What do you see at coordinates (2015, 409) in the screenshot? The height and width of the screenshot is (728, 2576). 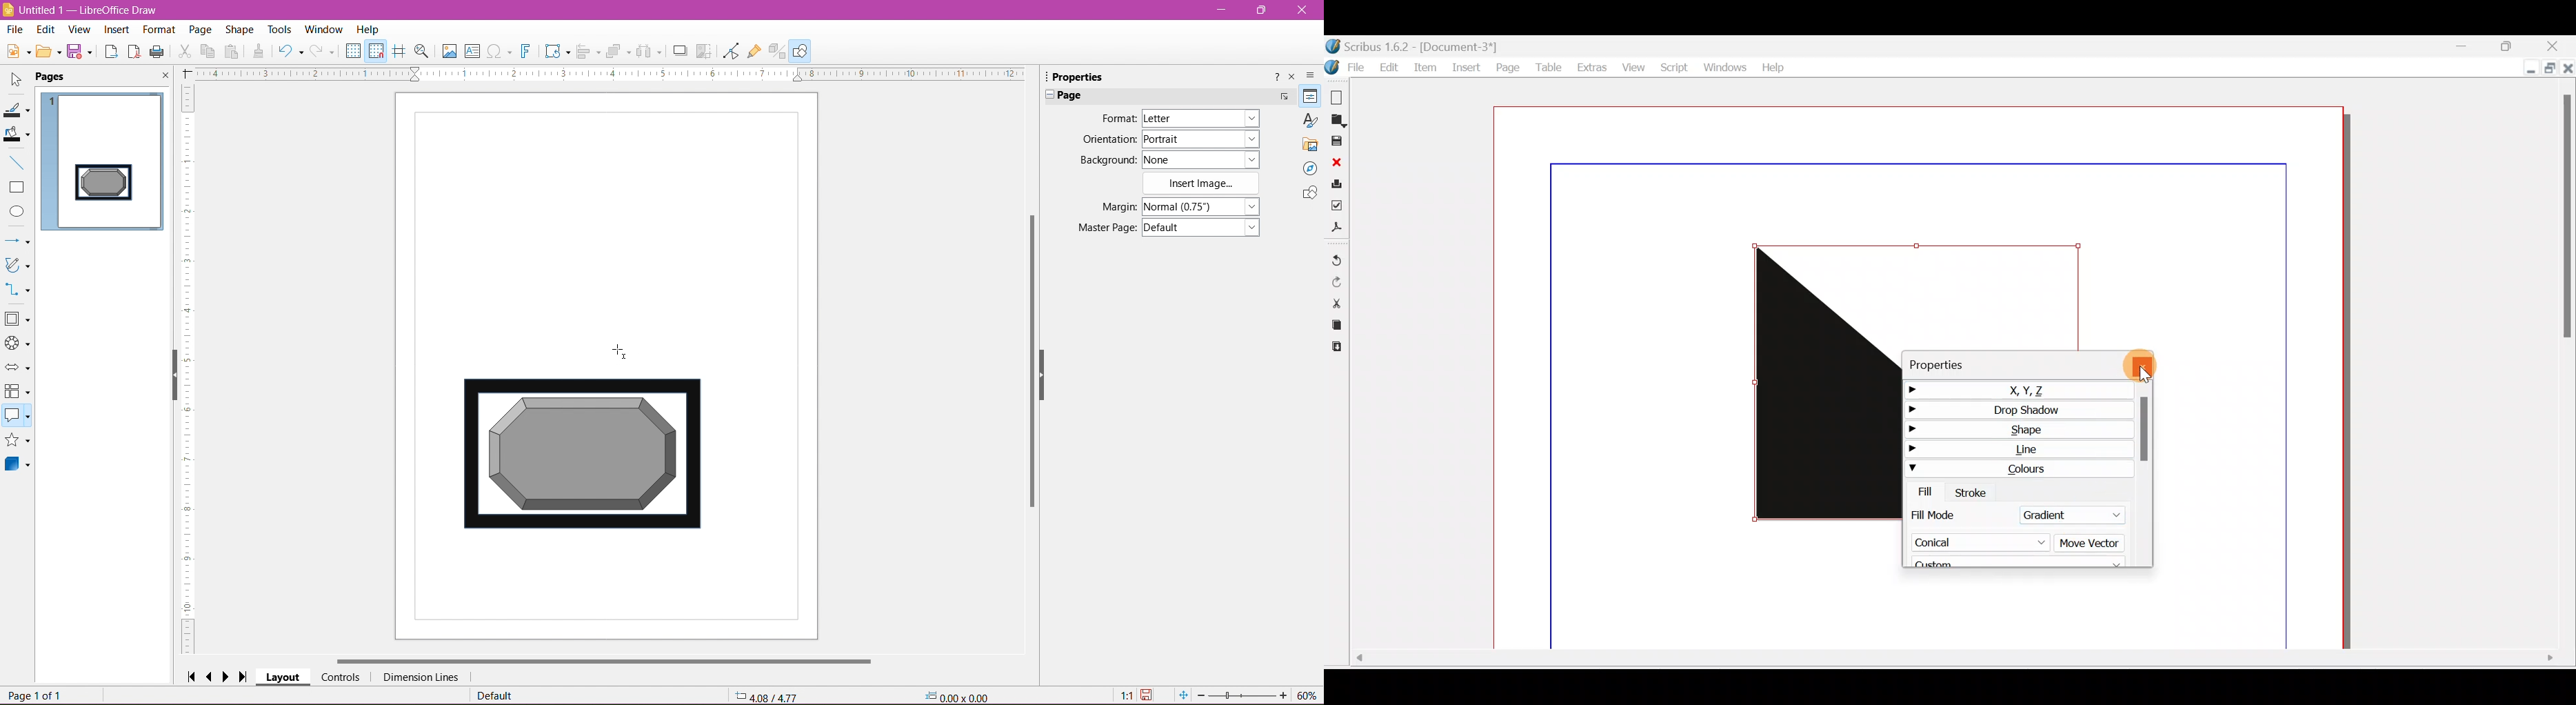 I see `Drop shadow` at bounding box center [2015, 409].